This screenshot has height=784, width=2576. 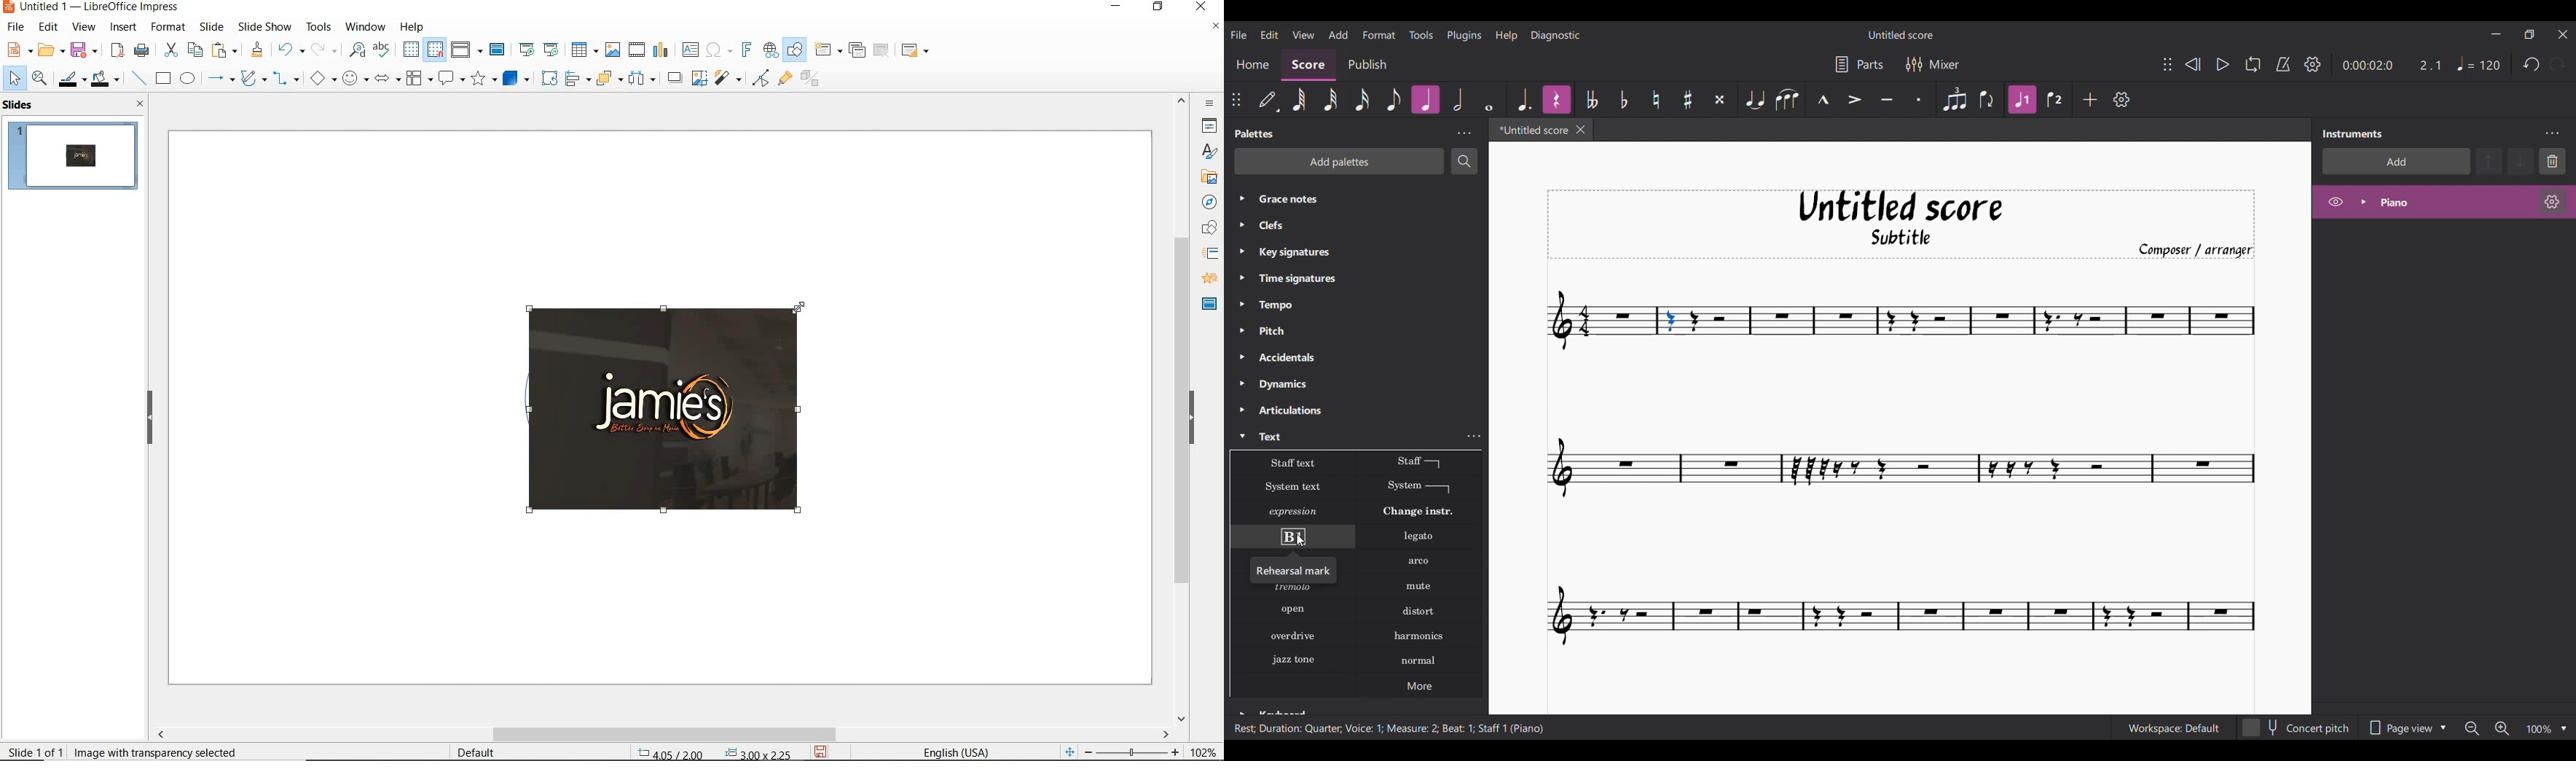 I want to click on hide, so click(x=150, y=418).